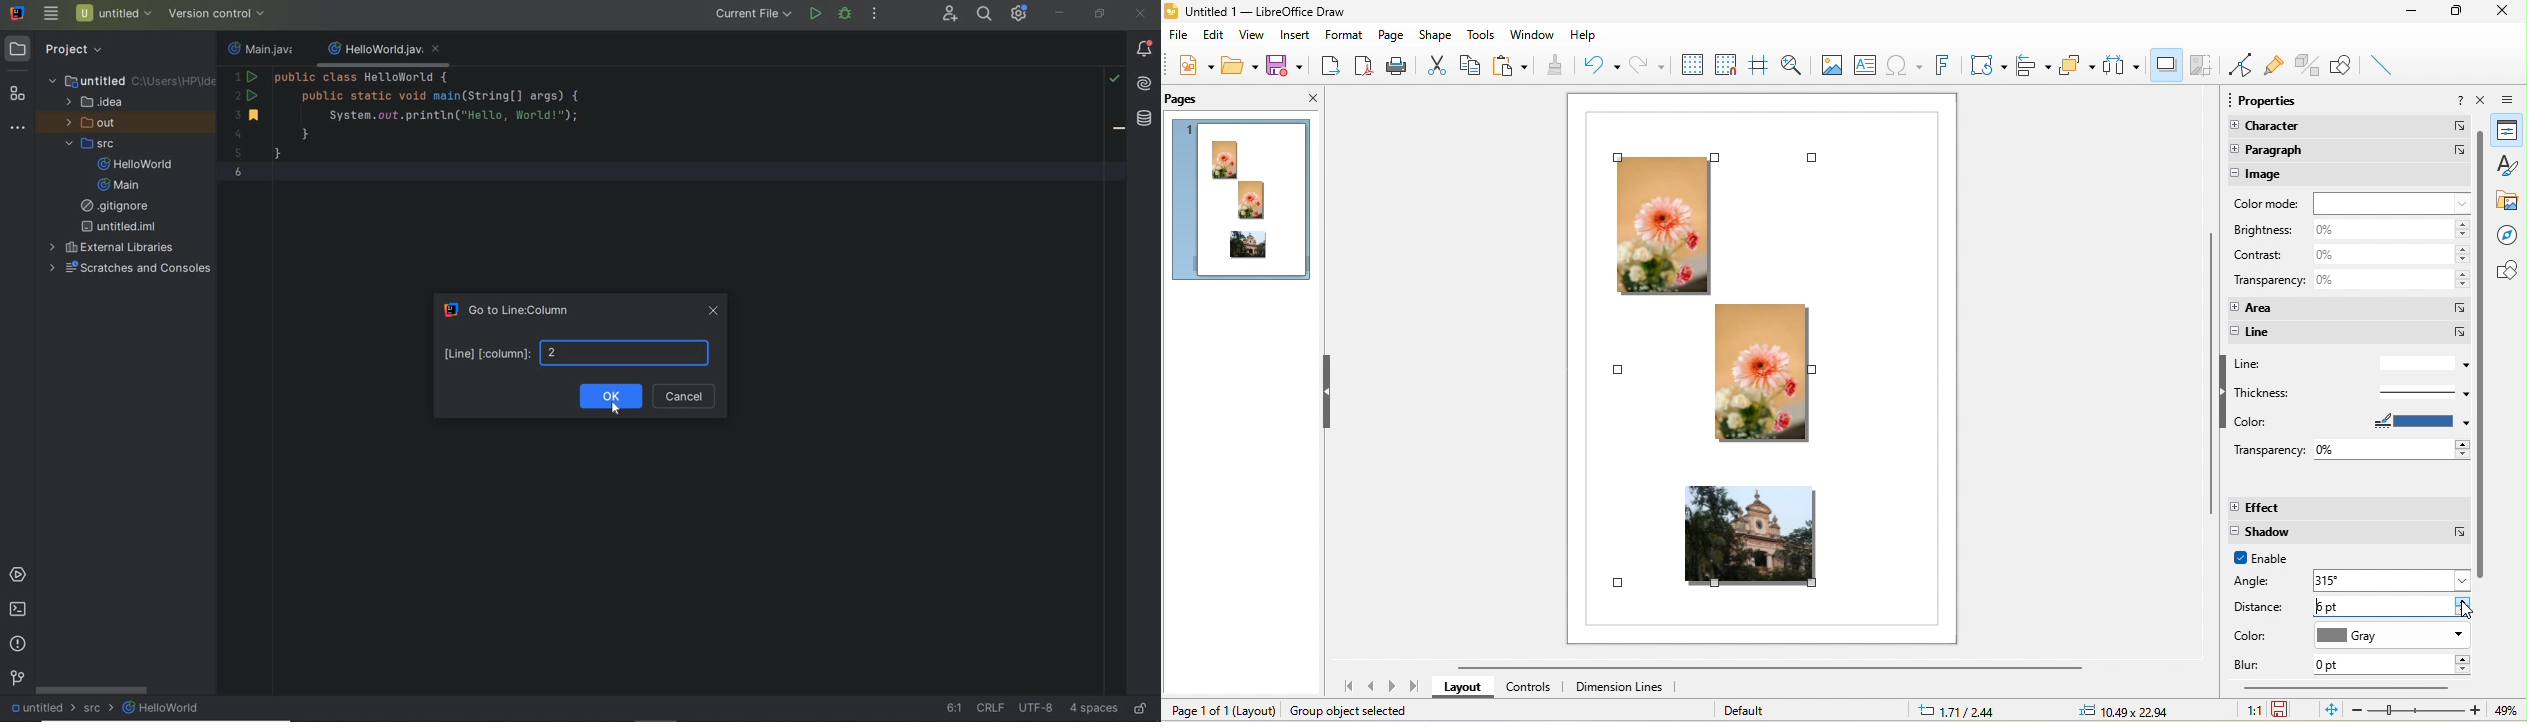 This screenshot has width=2548, height=728. Describe the element at coordinates (2347, 306) in the screenshot. I see `area` at that location.